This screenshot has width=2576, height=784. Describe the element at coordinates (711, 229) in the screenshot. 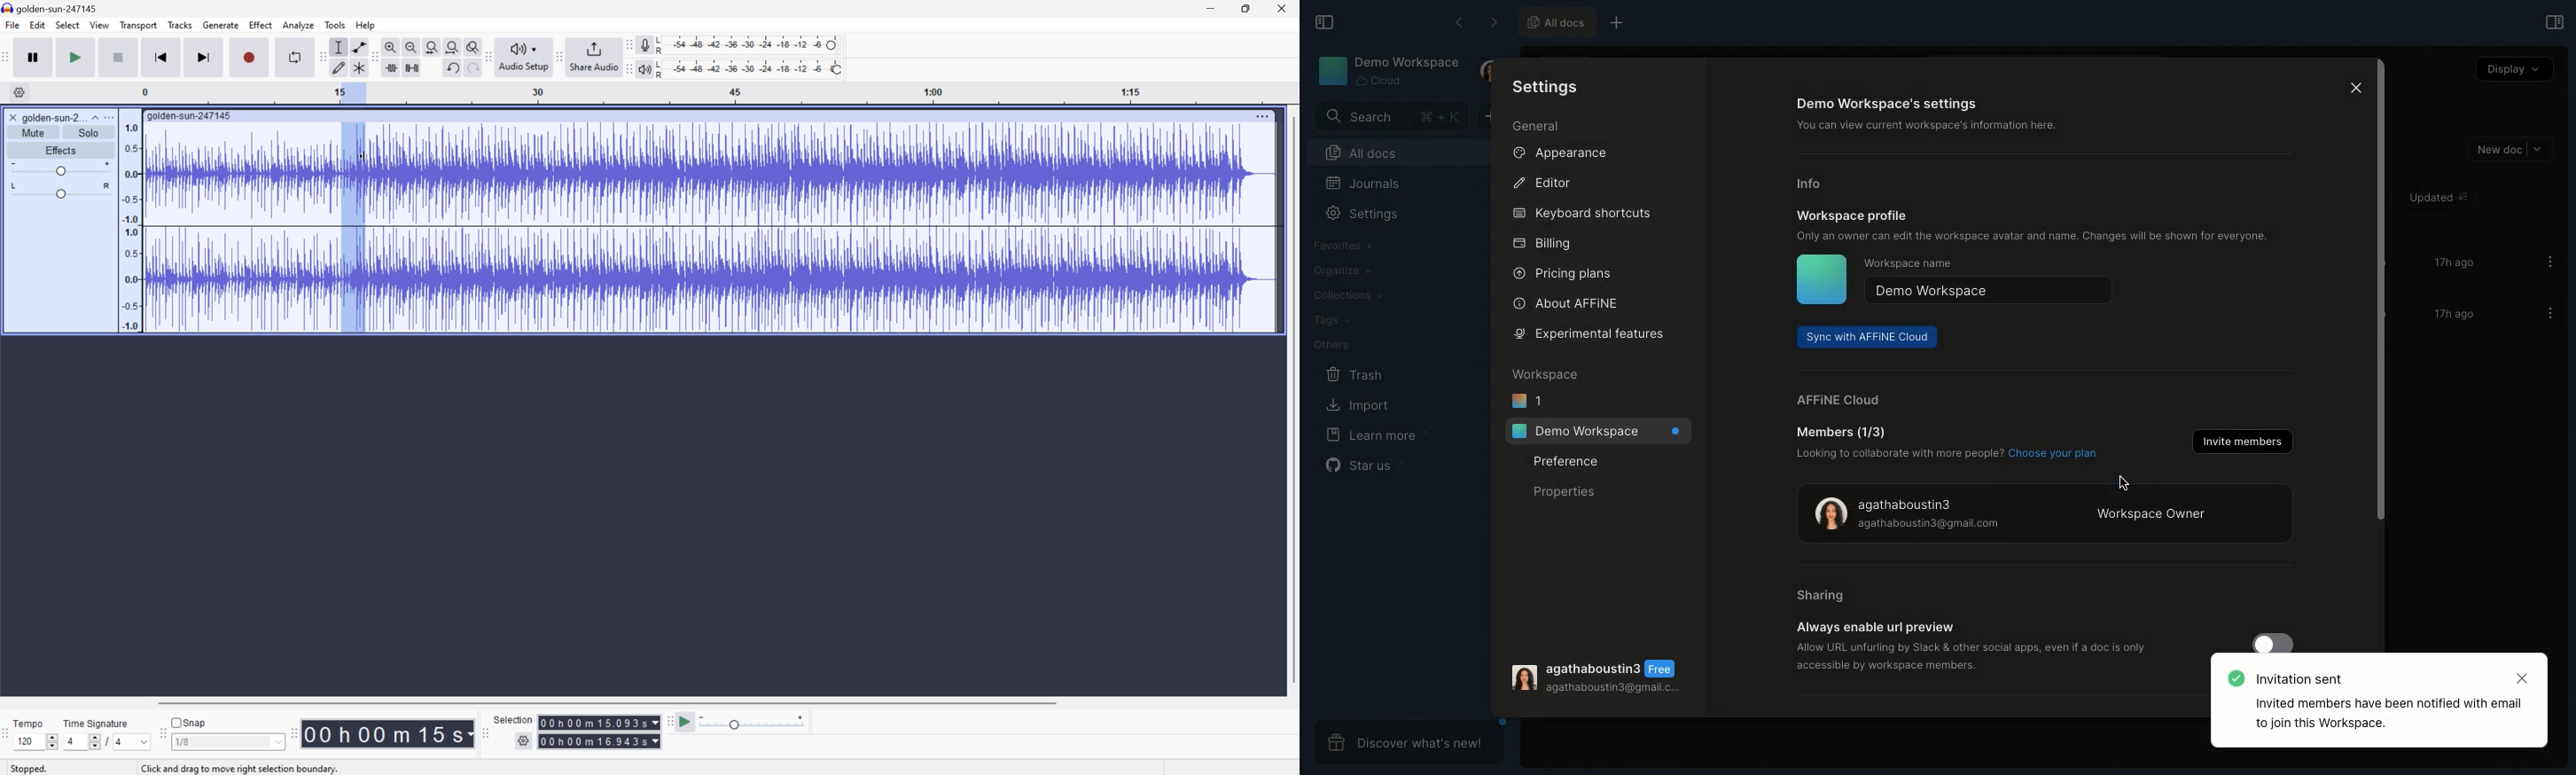

I see `Audio` at that location.